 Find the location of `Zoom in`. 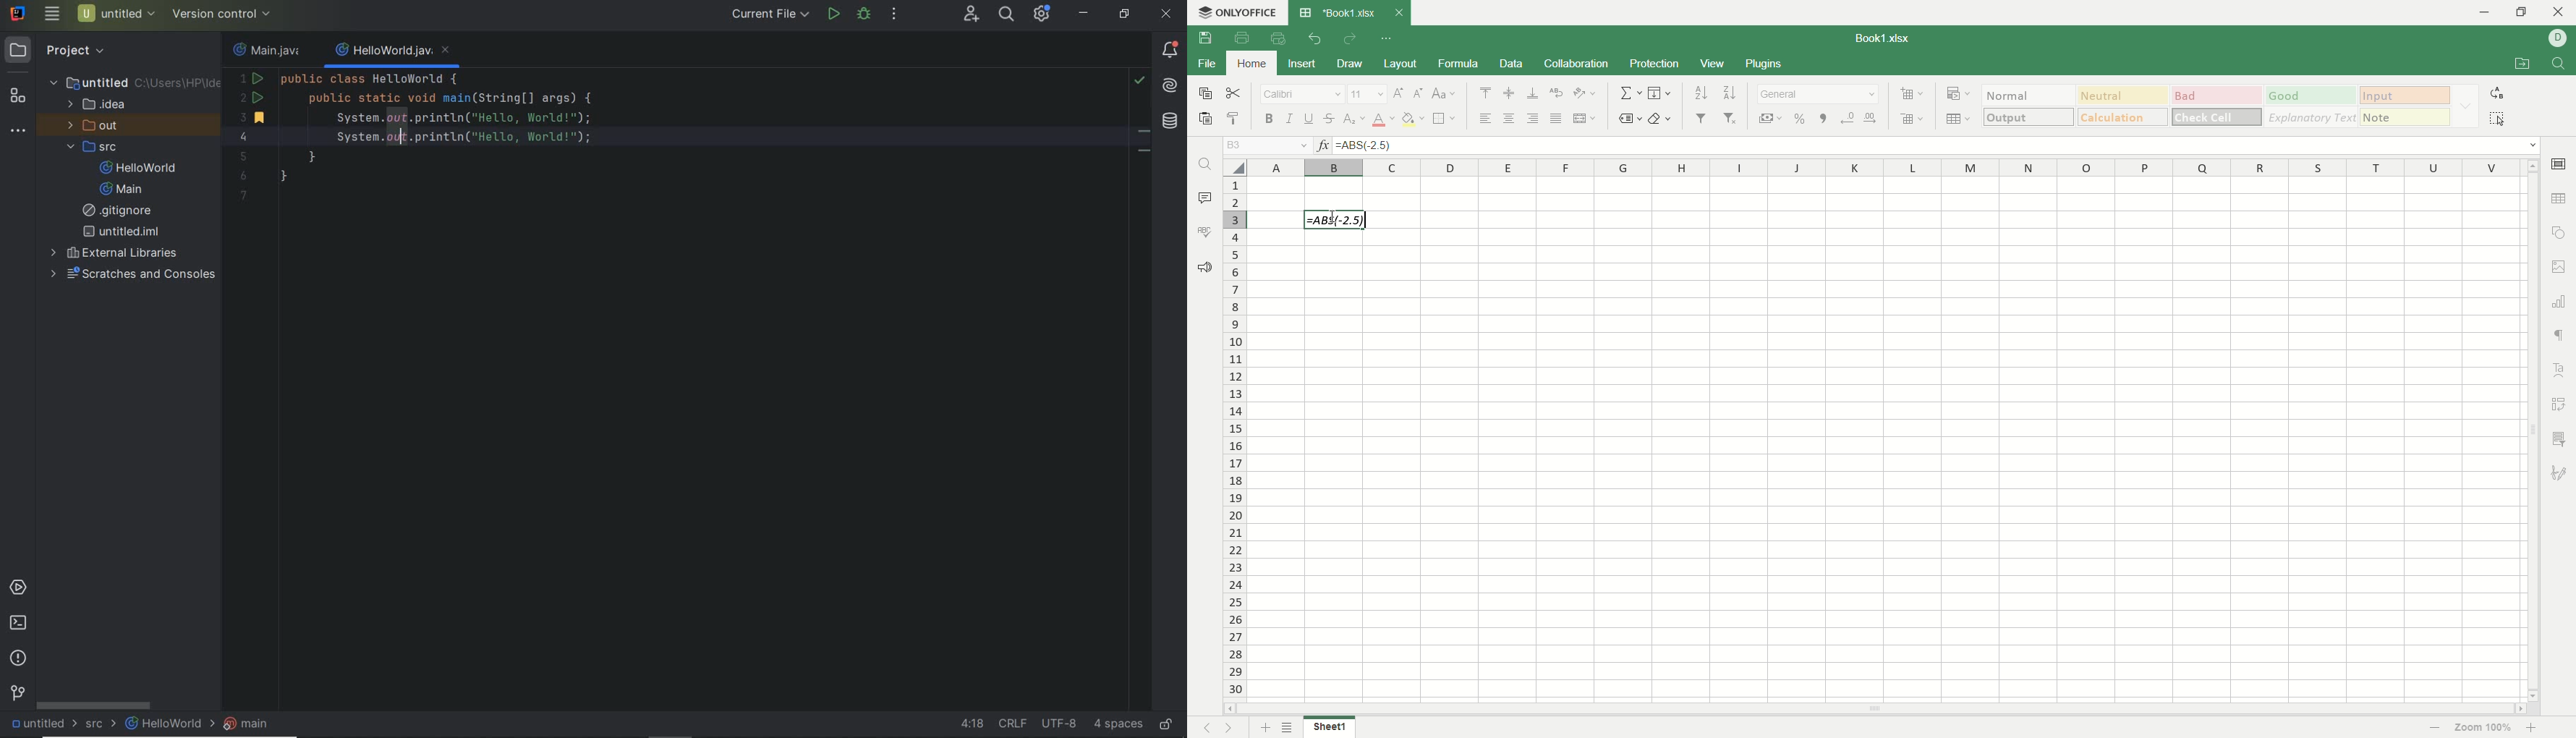

Zoom in is located at coordinates (2530, 728).